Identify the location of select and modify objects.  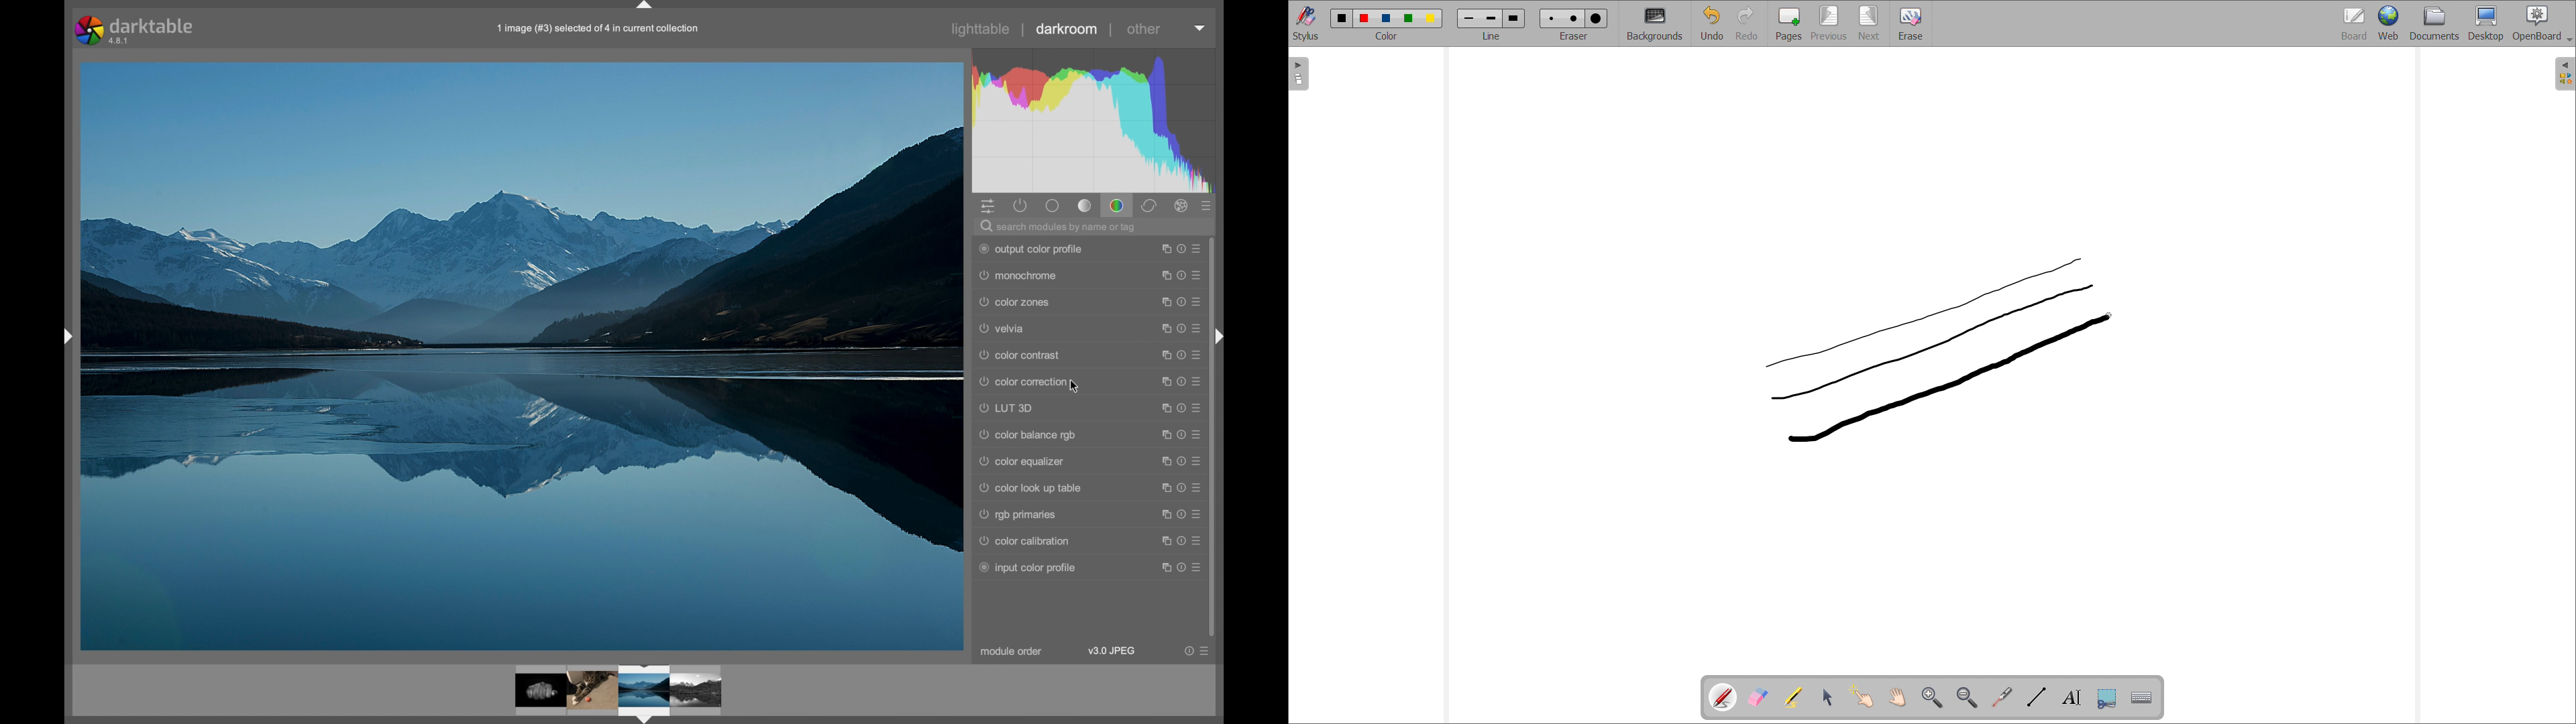
(1828, 697).